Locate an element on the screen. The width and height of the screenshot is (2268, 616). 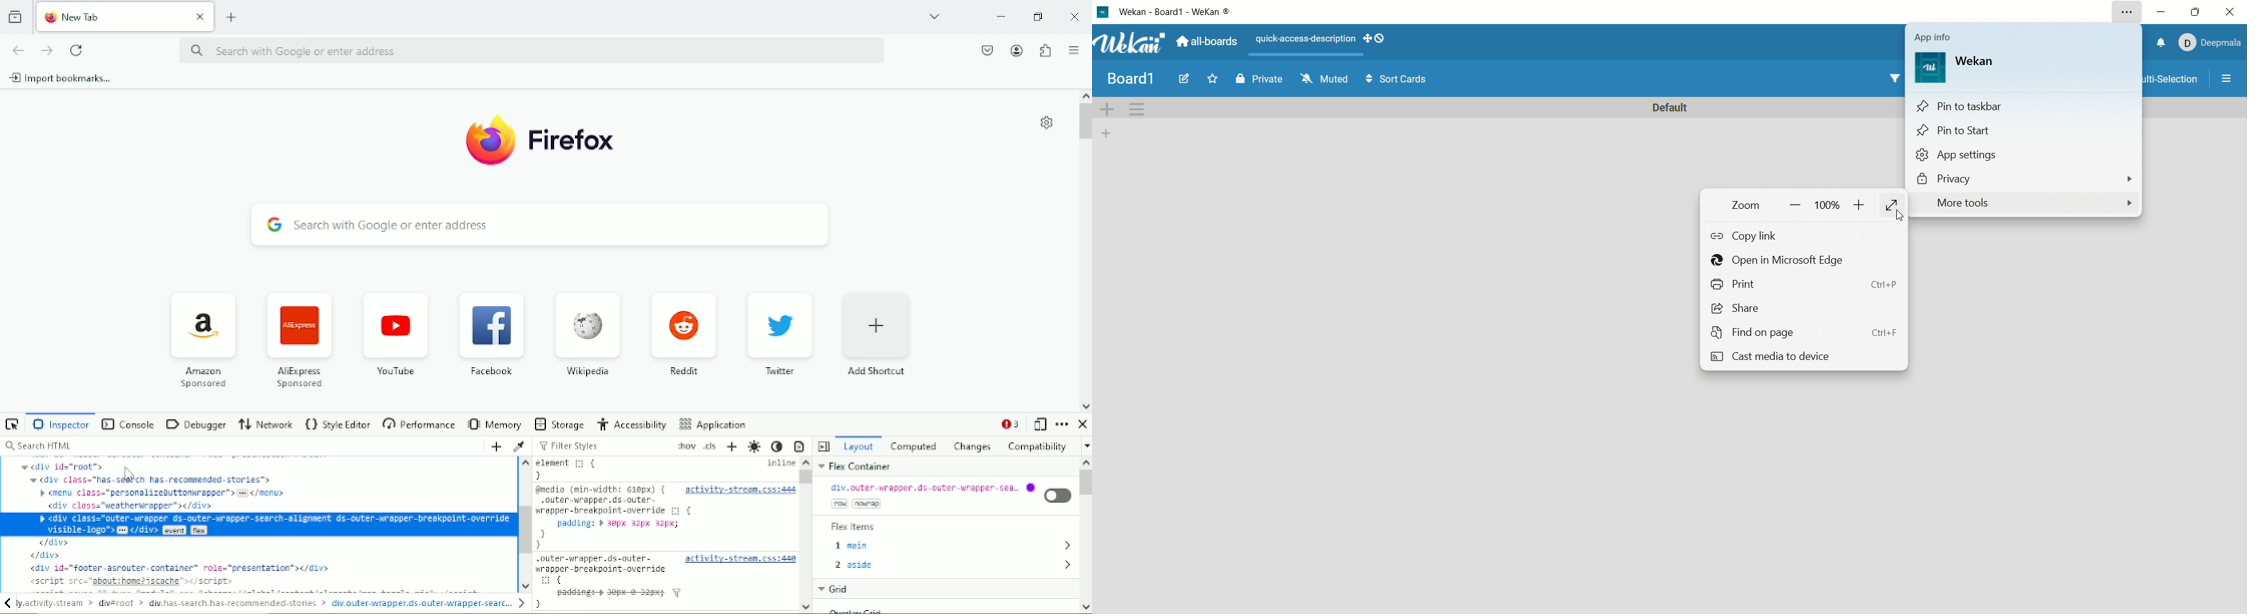
Flex containers is located at coordinates (857, 468).